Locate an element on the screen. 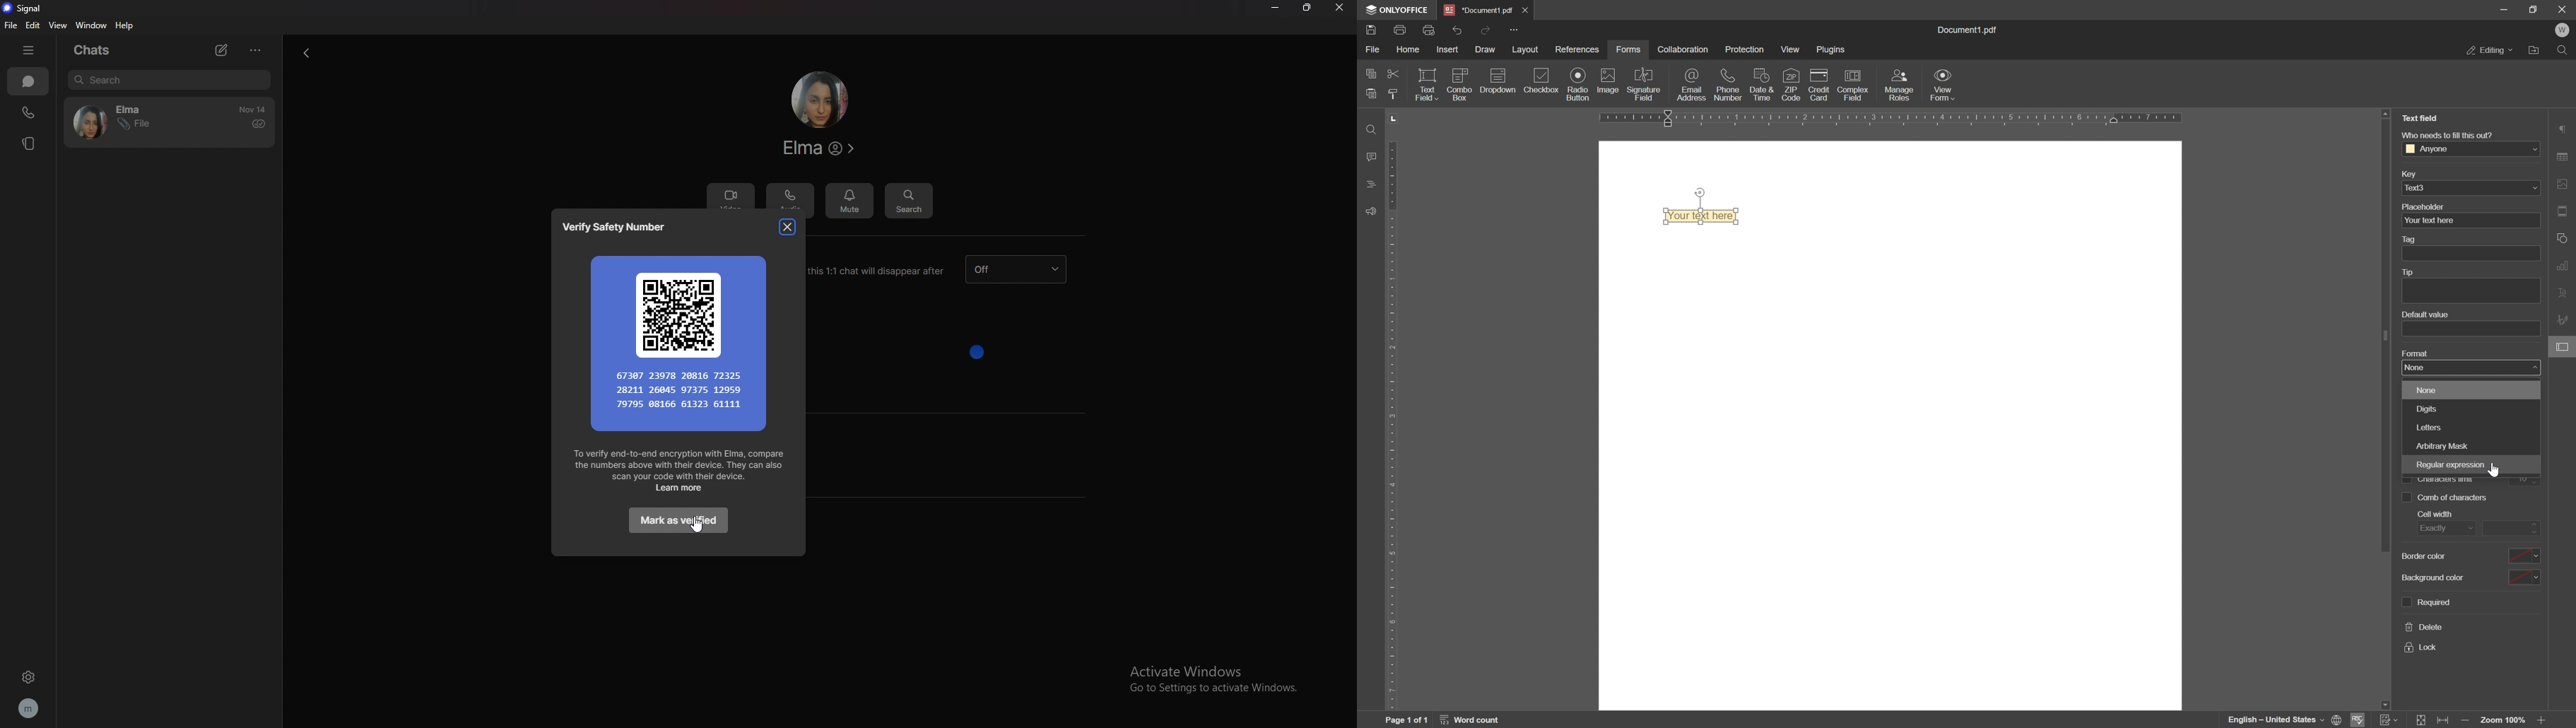 This screenshot has height=728, width=2576. mark as verified is located at coordinates (678, 521).